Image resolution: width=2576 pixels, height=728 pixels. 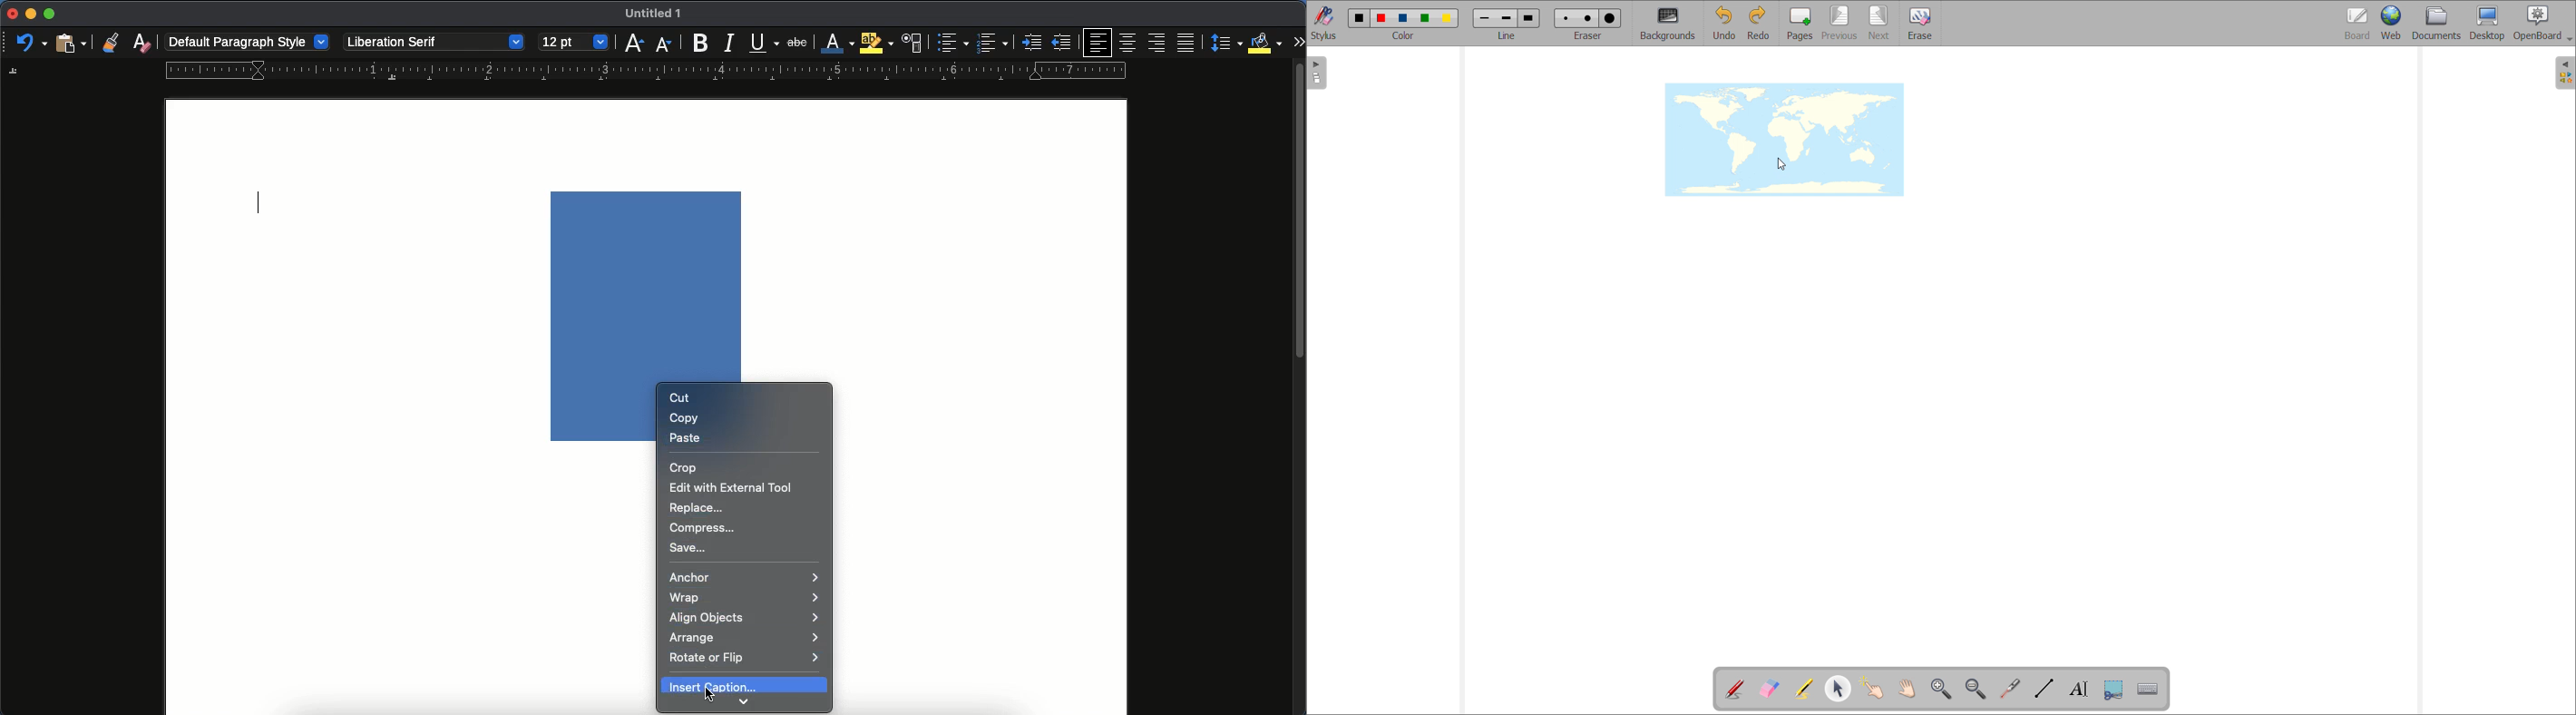 What do you see at coordinates (838, 44) in the screenshot?
I see `font color` at bounding box center [838, 44].